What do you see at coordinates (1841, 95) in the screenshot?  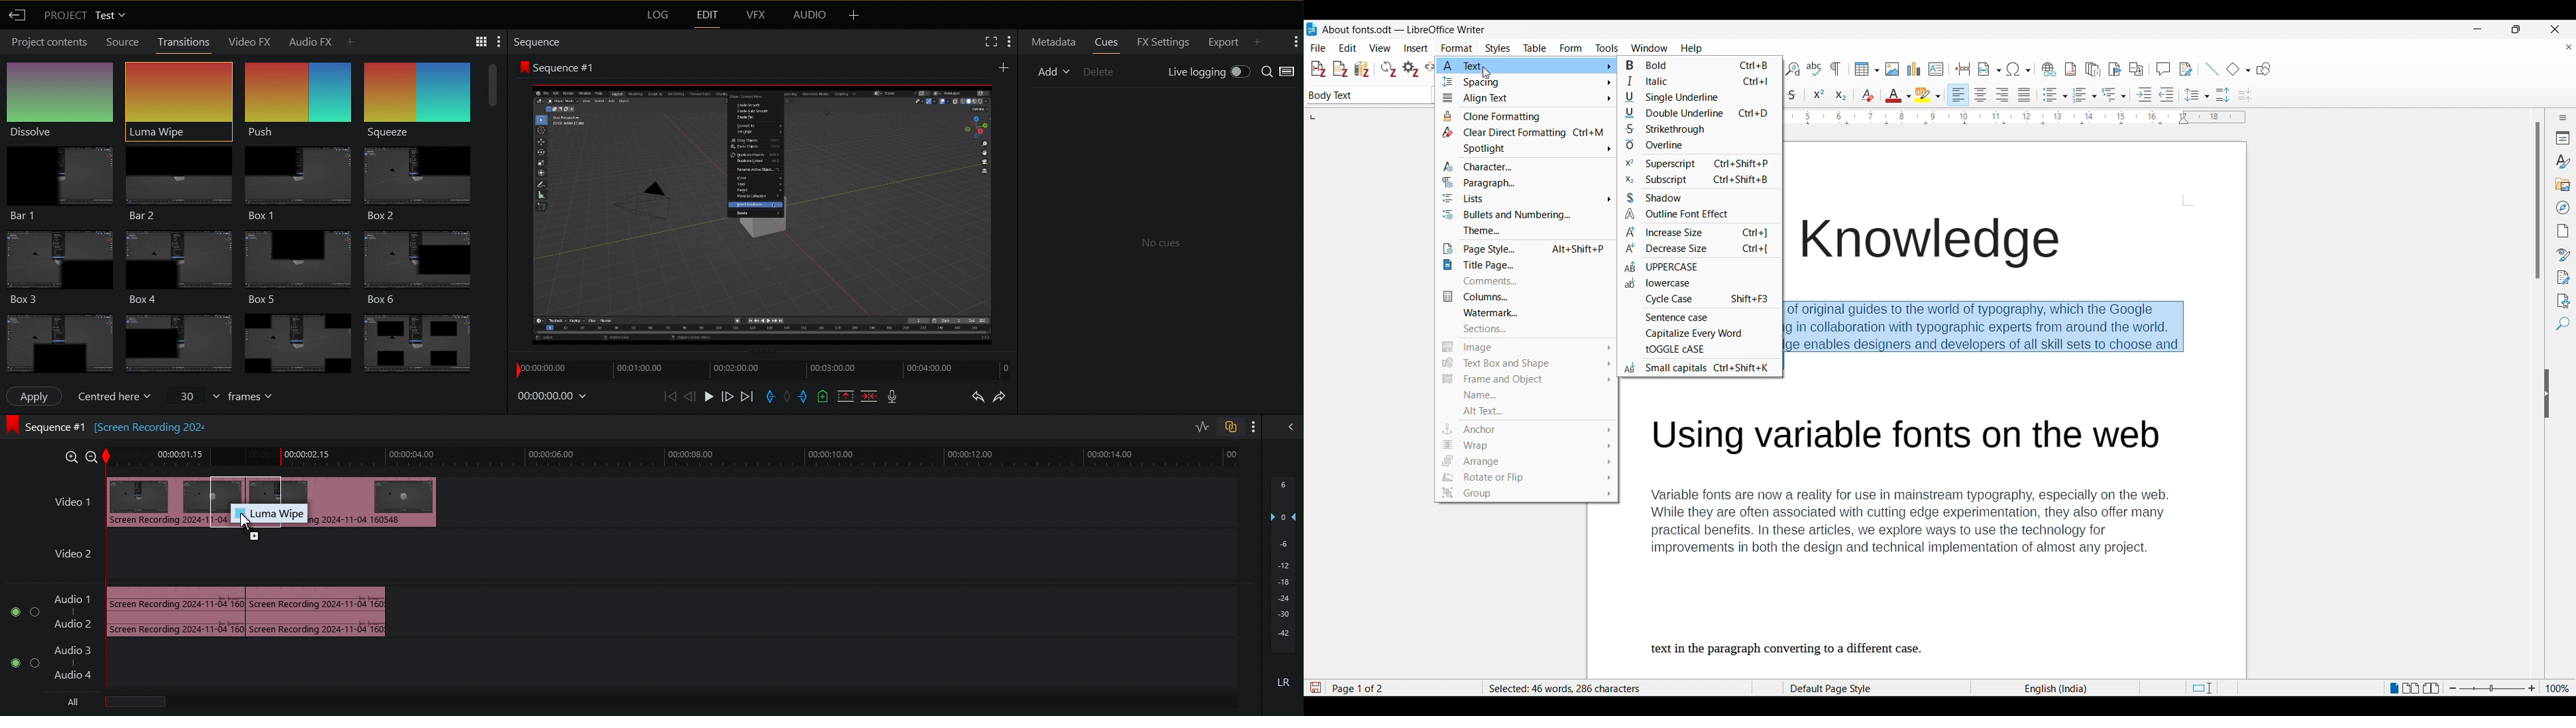 I see `Subscript` at bounding box center [1841, 95].